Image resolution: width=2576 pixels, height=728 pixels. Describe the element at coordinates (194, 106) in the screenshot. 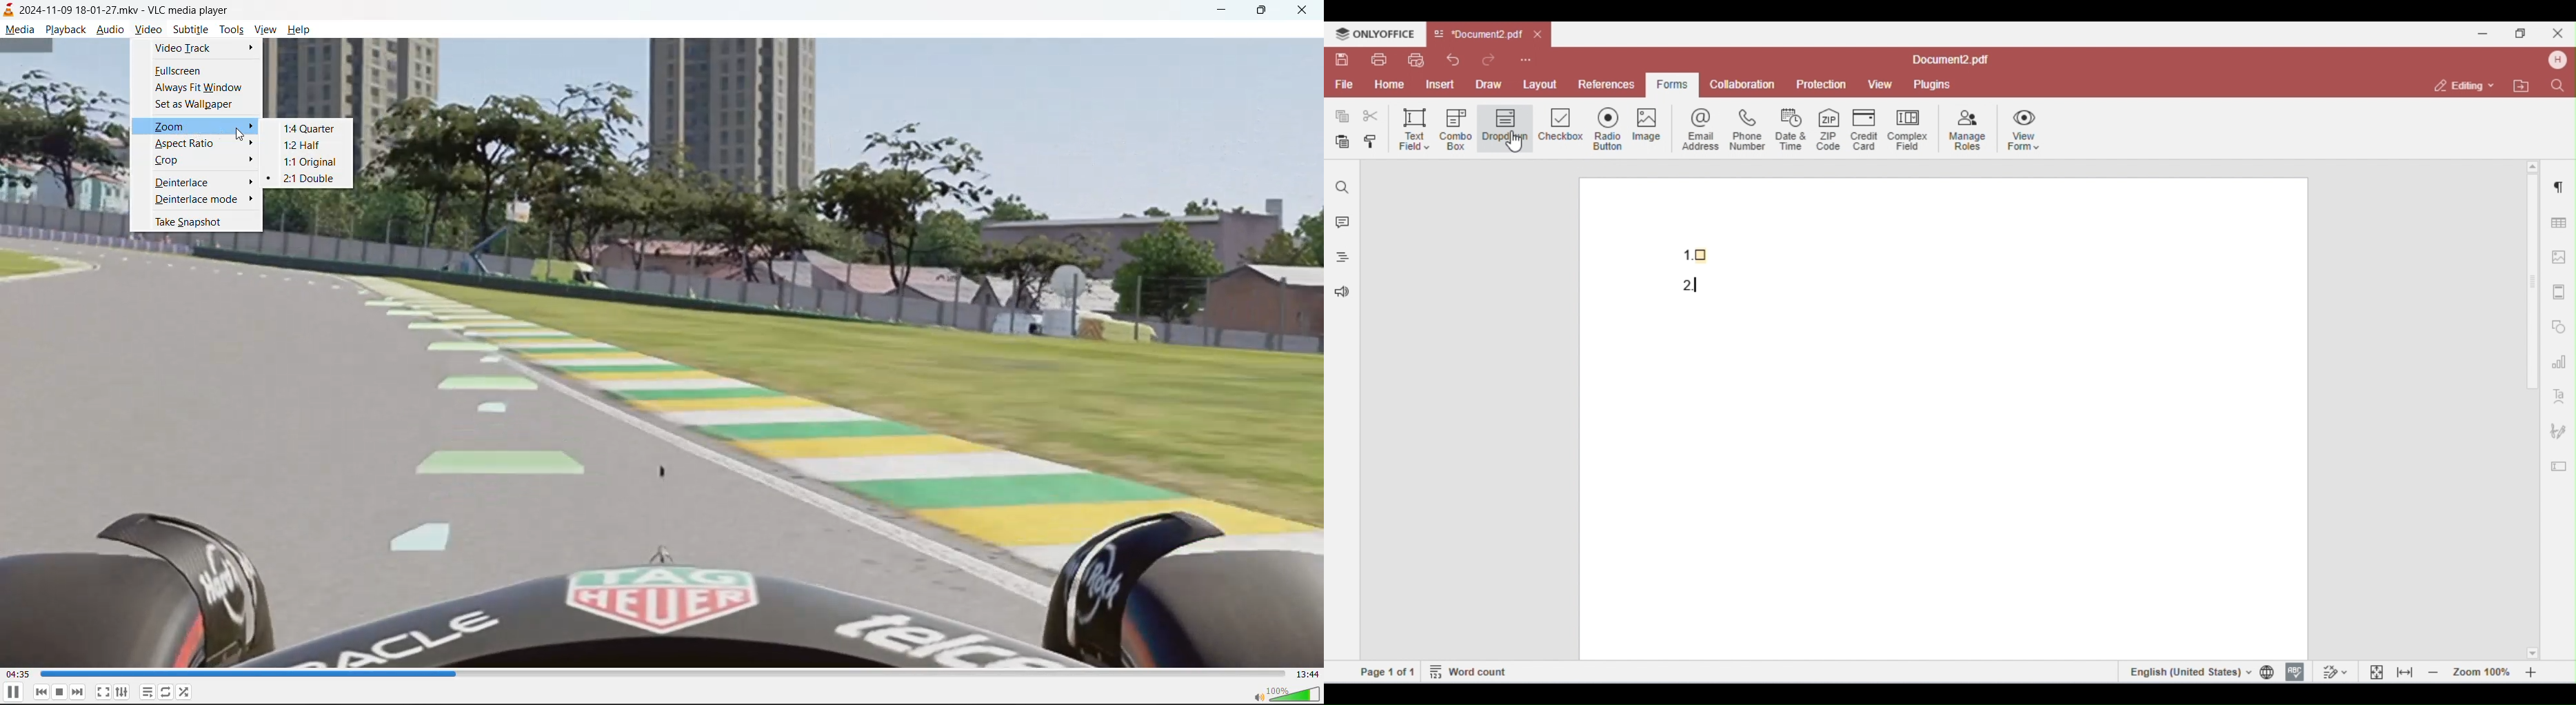

I see `set as wallpaper` at that location.